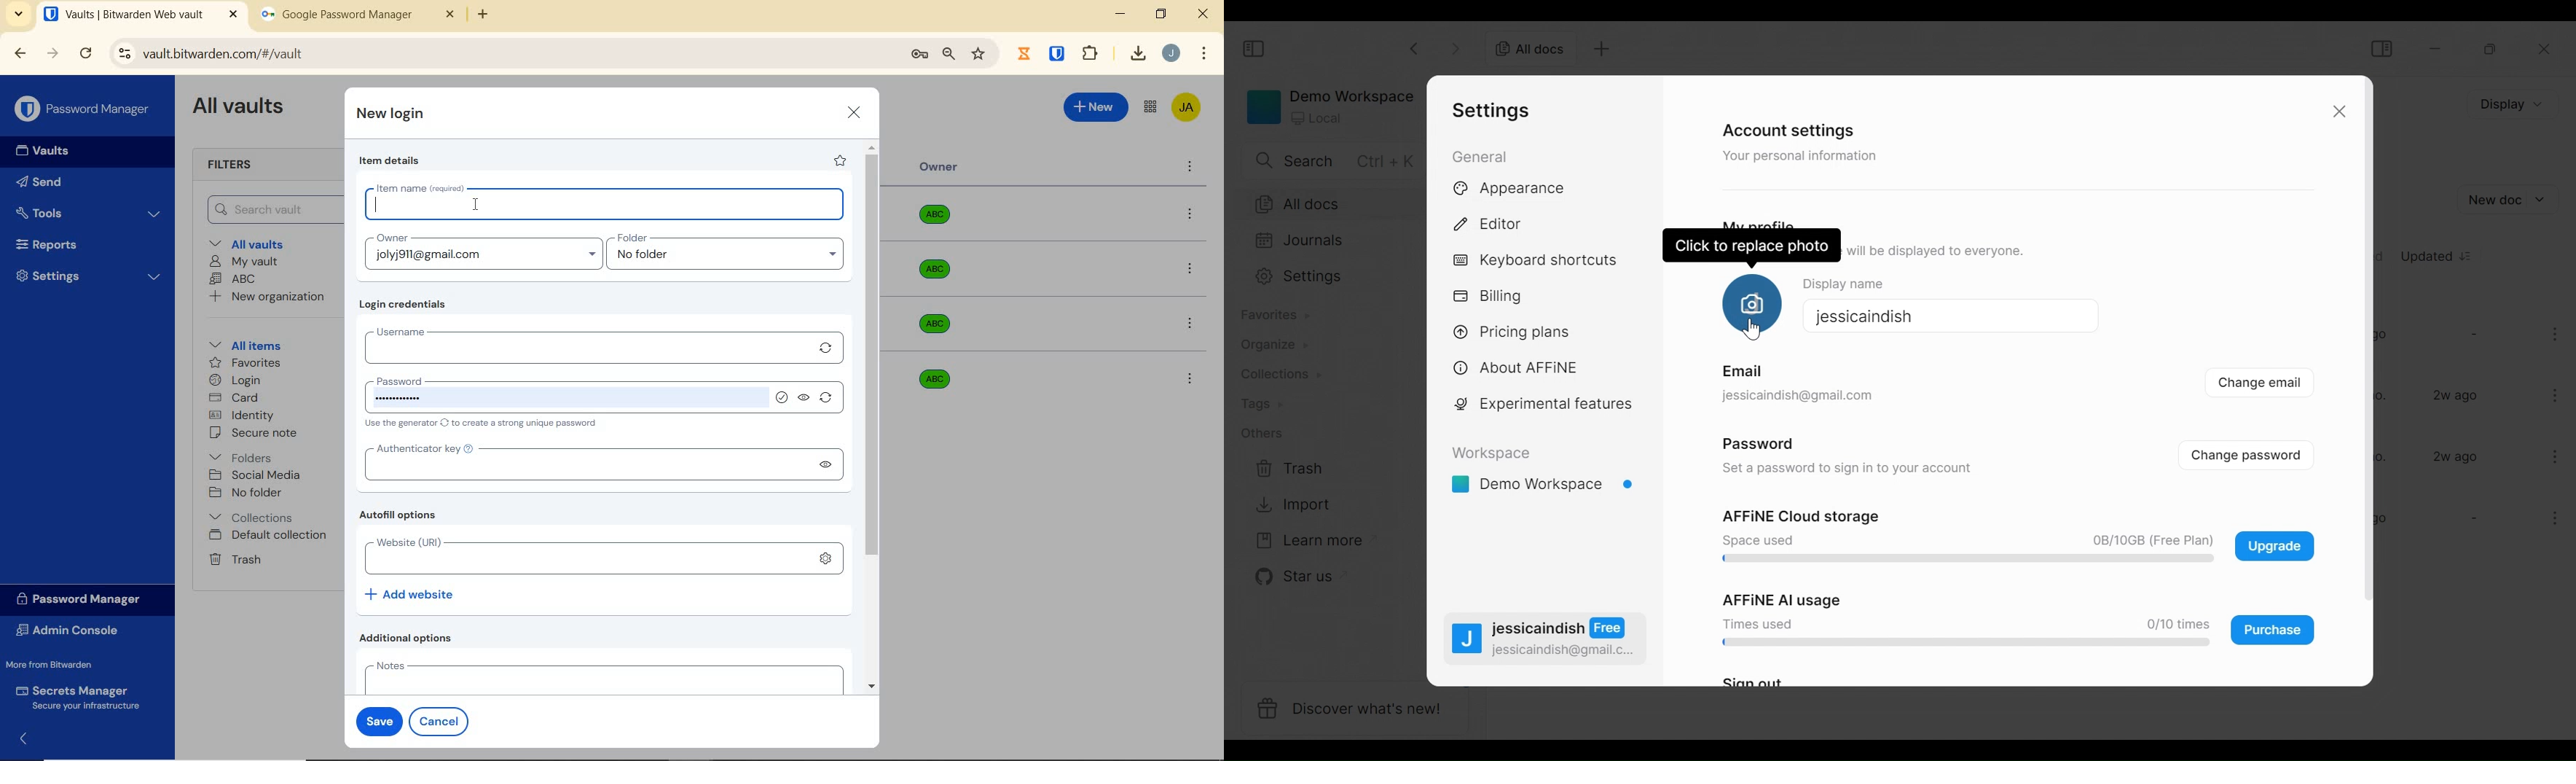 This screenshot has height=784, width=2576. I want to click on Editor, so click(1492, 223).